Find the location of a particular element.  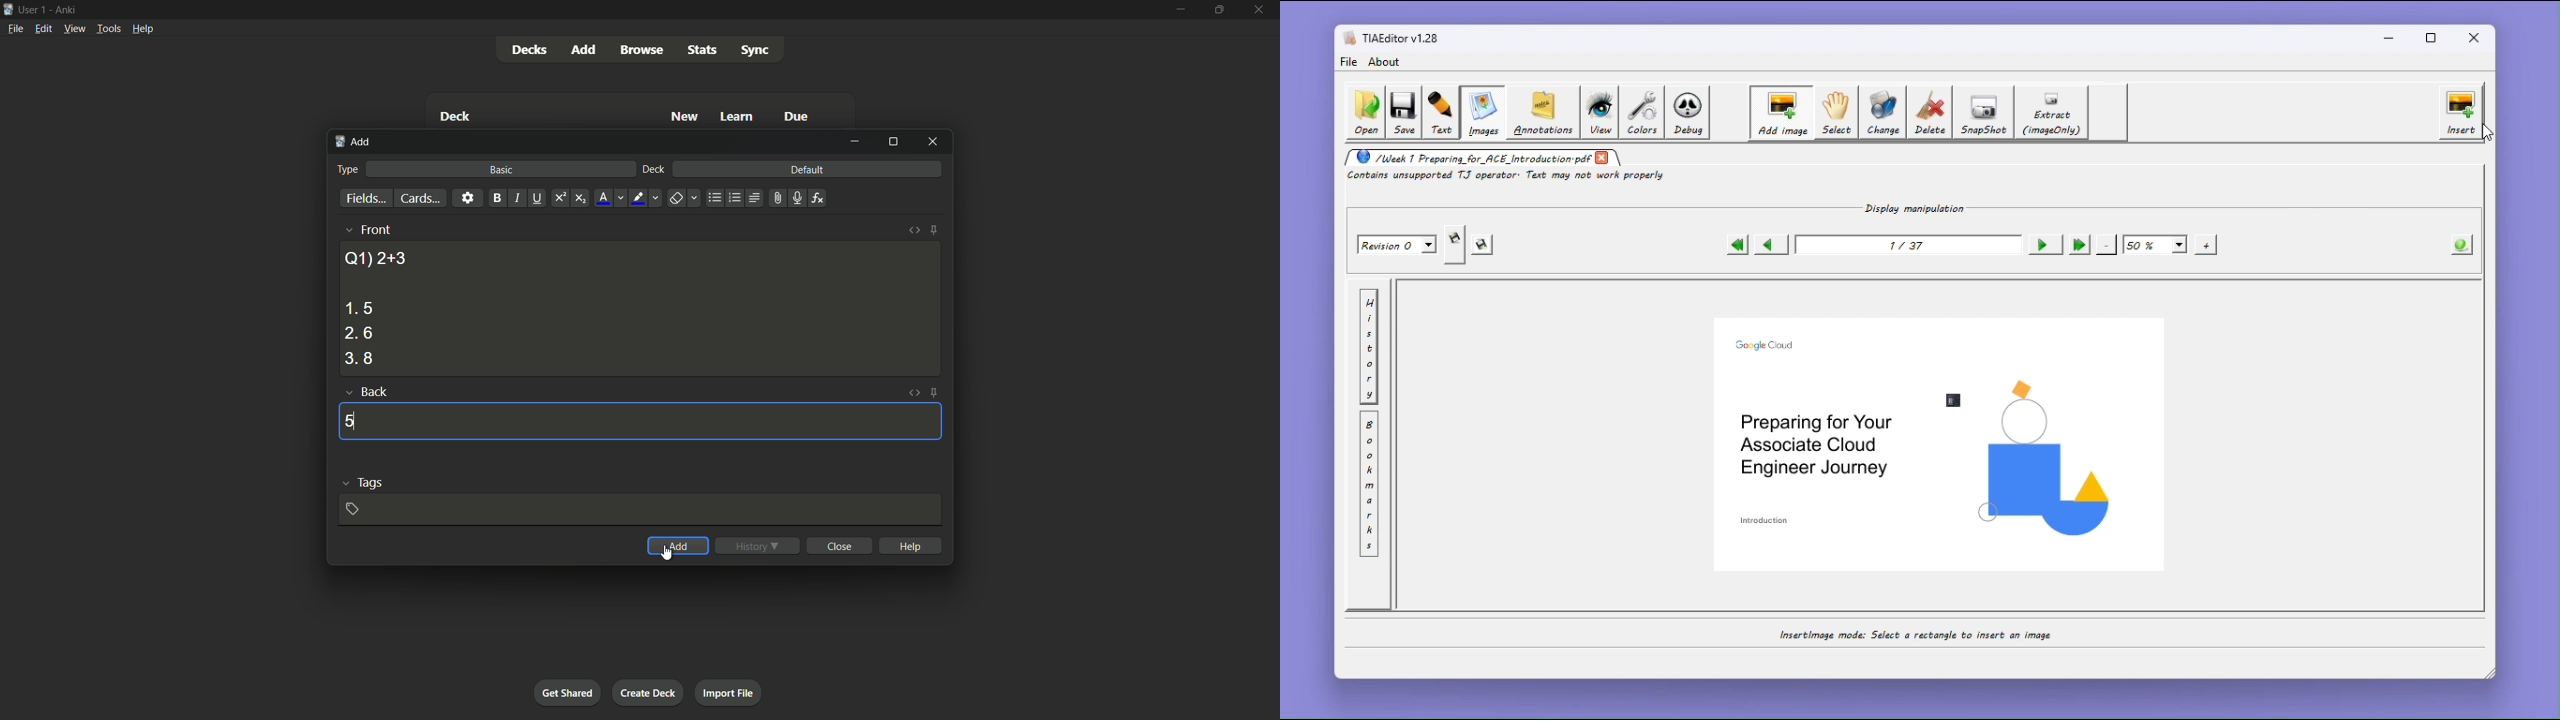

user 1 is located at coordinates (33, 7).